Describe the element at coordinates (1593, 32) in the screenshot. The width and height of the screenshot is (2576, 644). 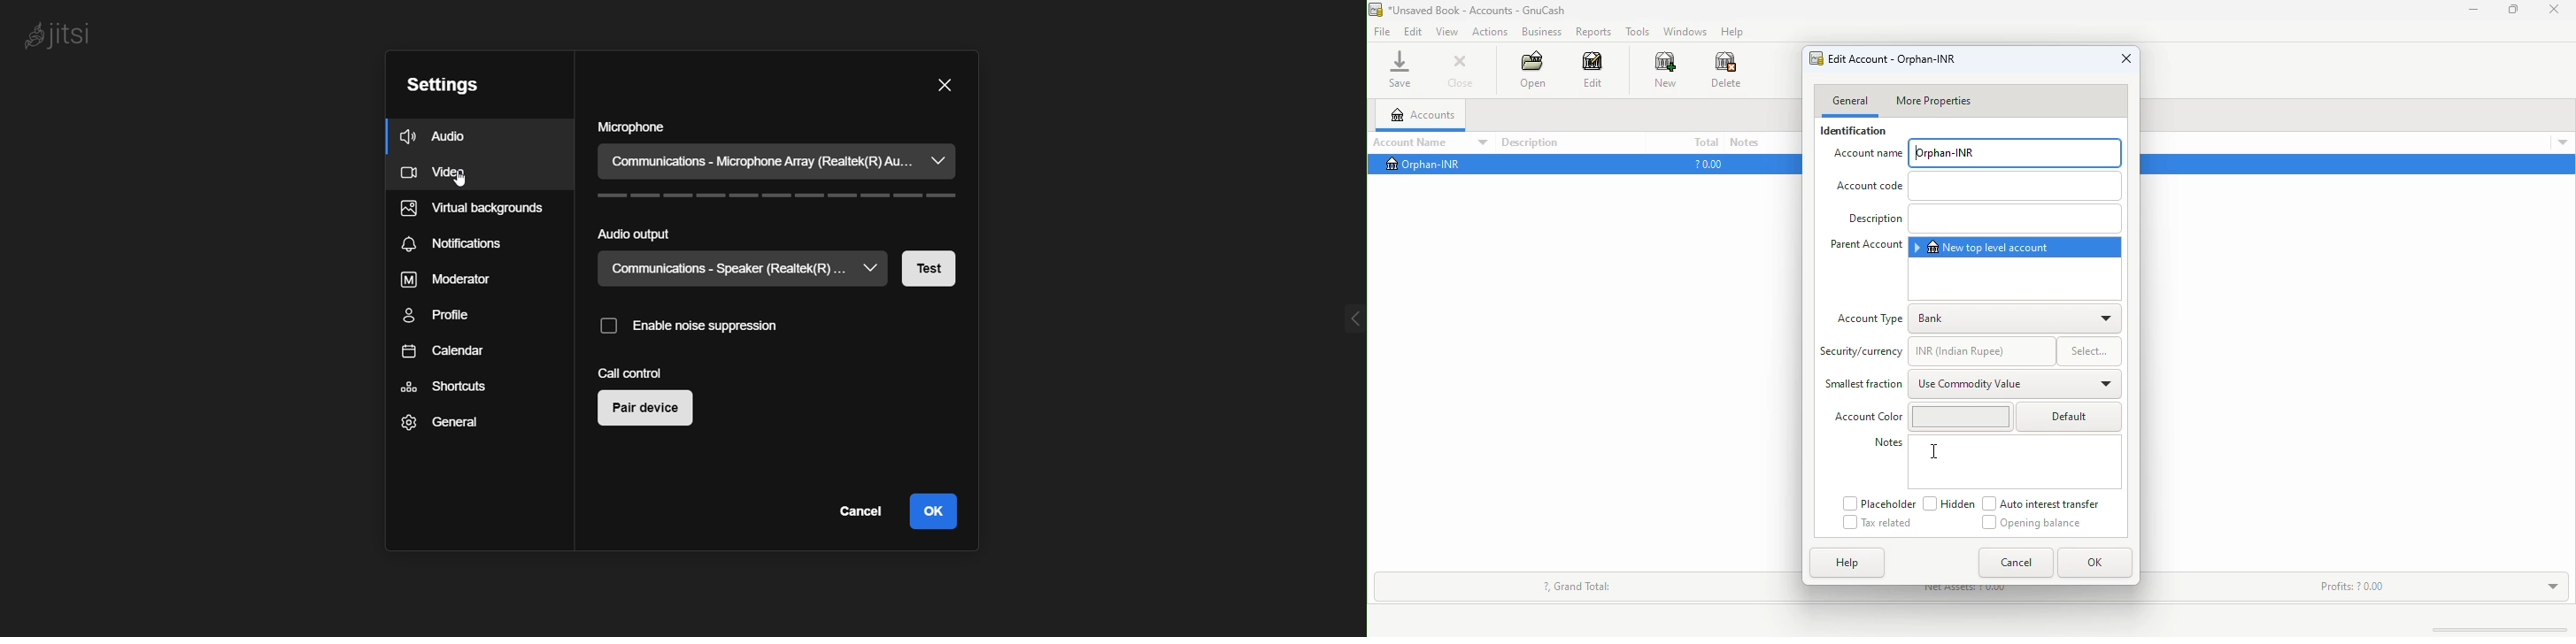
I see `reports` at that location.